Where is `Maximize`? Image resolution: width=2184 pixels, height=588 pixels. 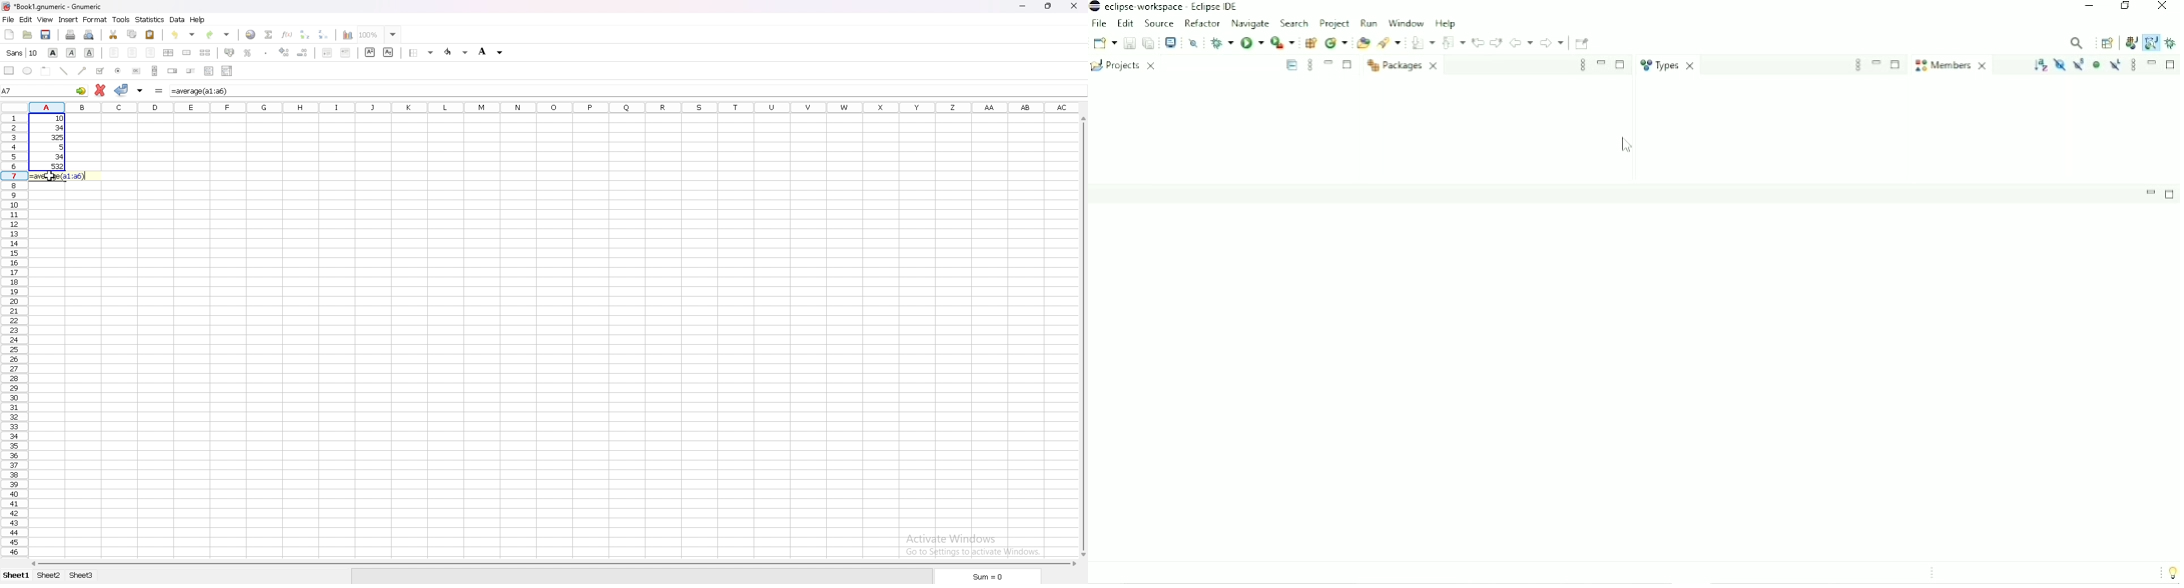
Maximize is located at coordinates (2171, 65).